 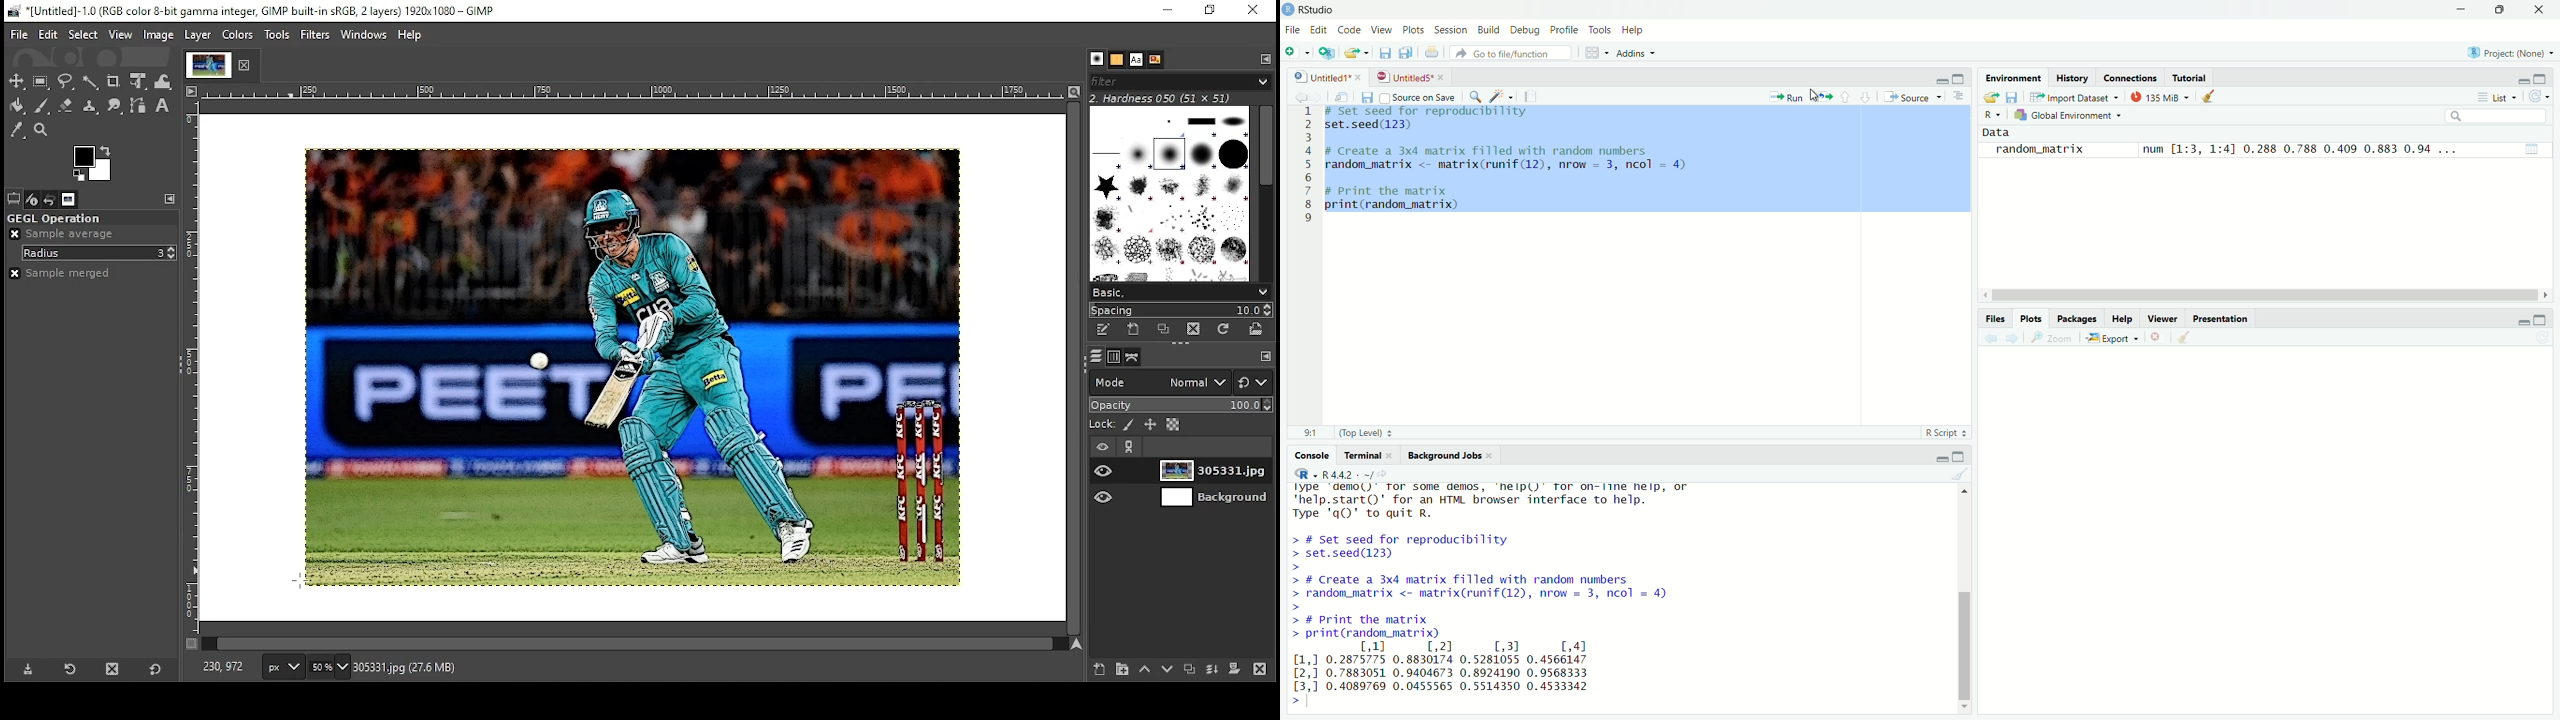 I want to click on Files, so click(x=1997, y=319).